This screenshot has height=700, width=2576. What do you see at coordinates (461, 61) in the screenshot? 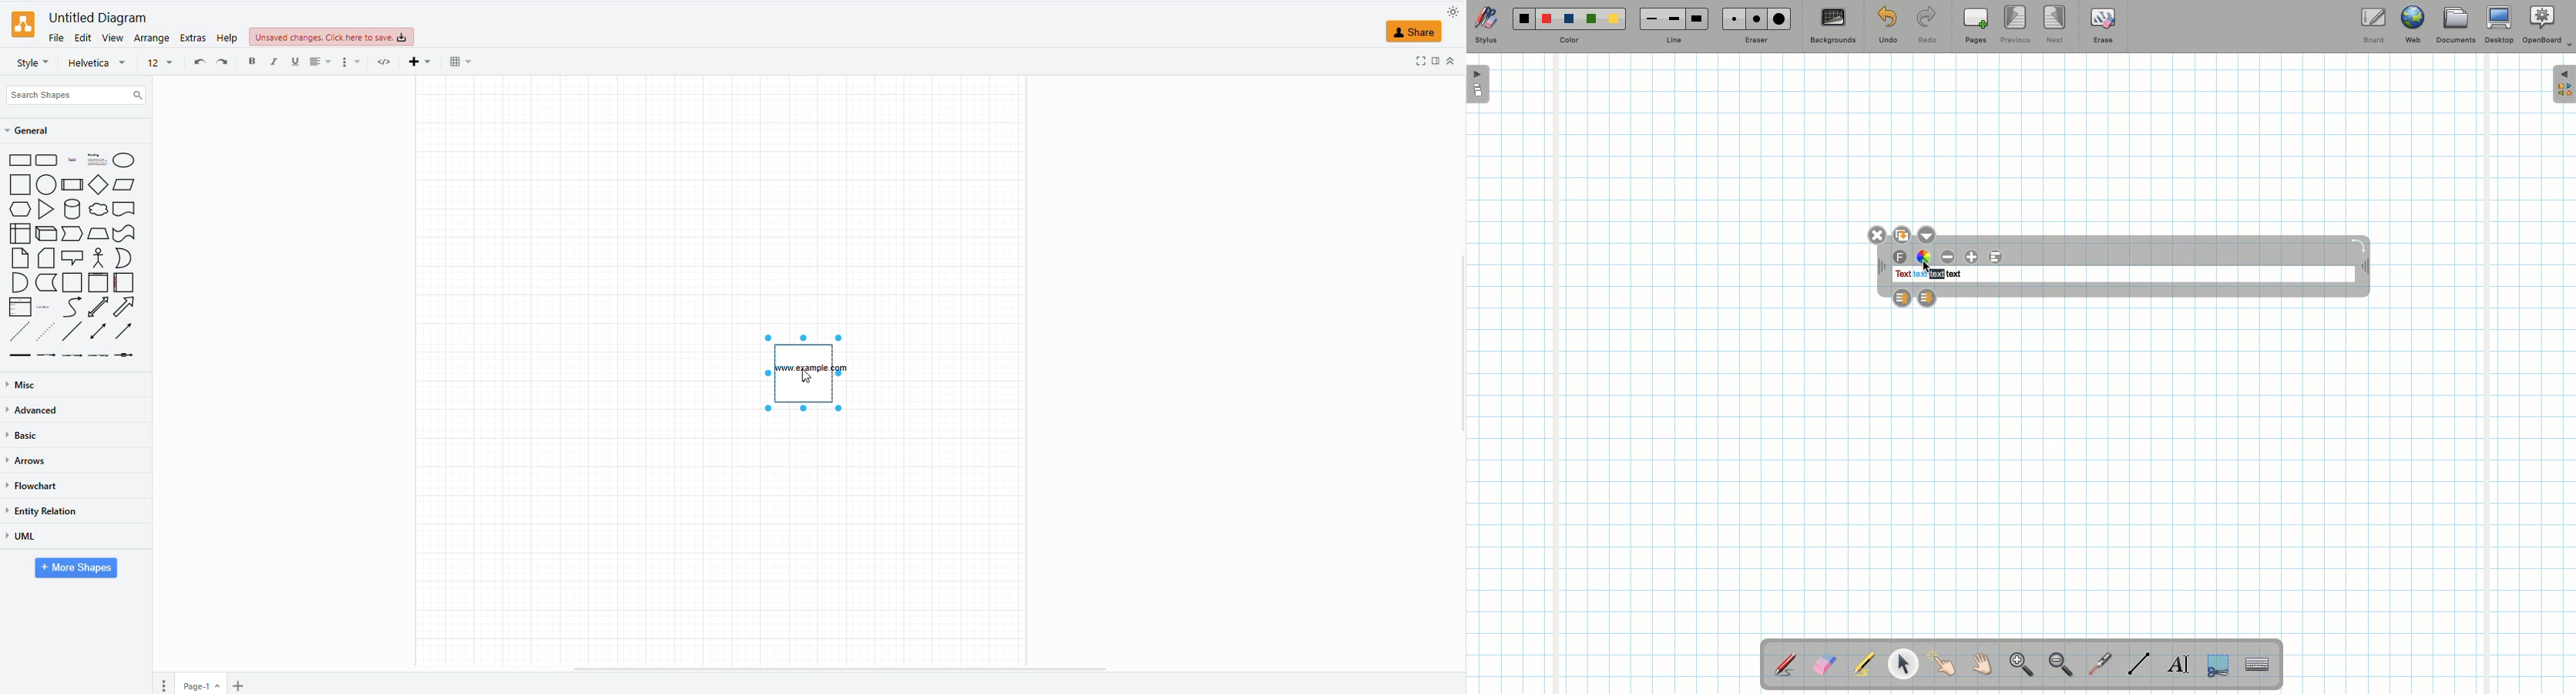
I see `table` at bounding box center [461, 61].